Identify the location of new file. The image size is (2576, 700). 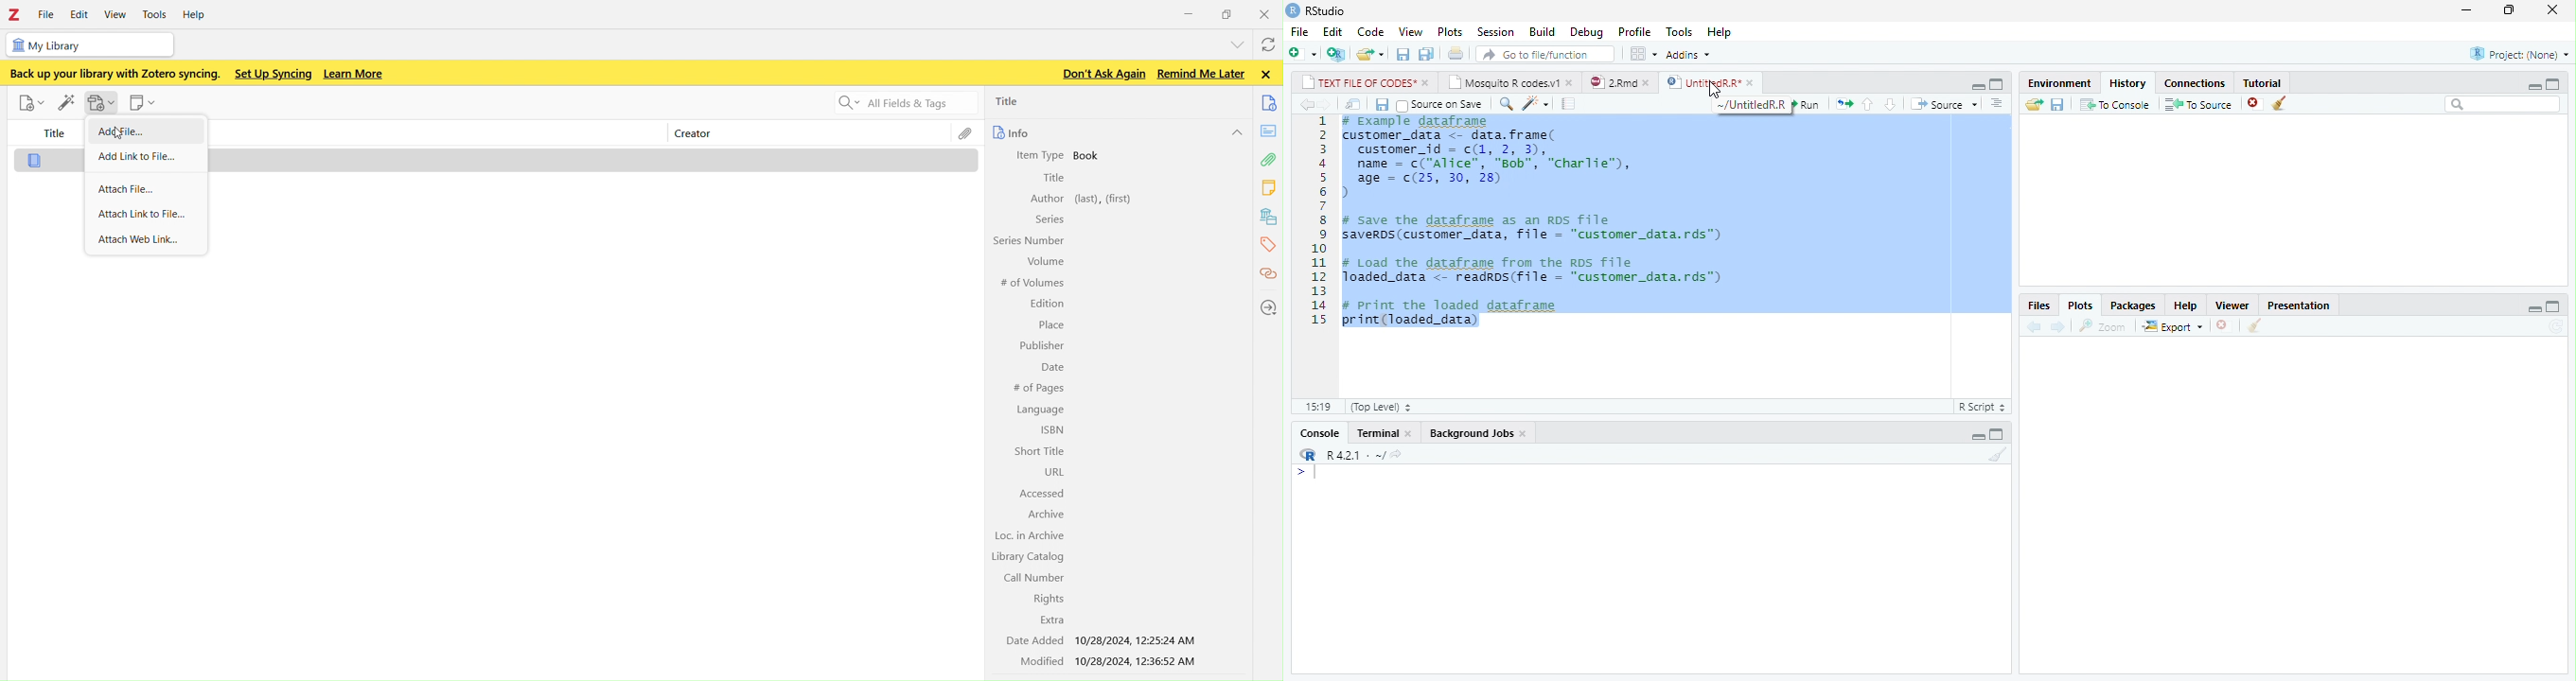
(1303, 53).